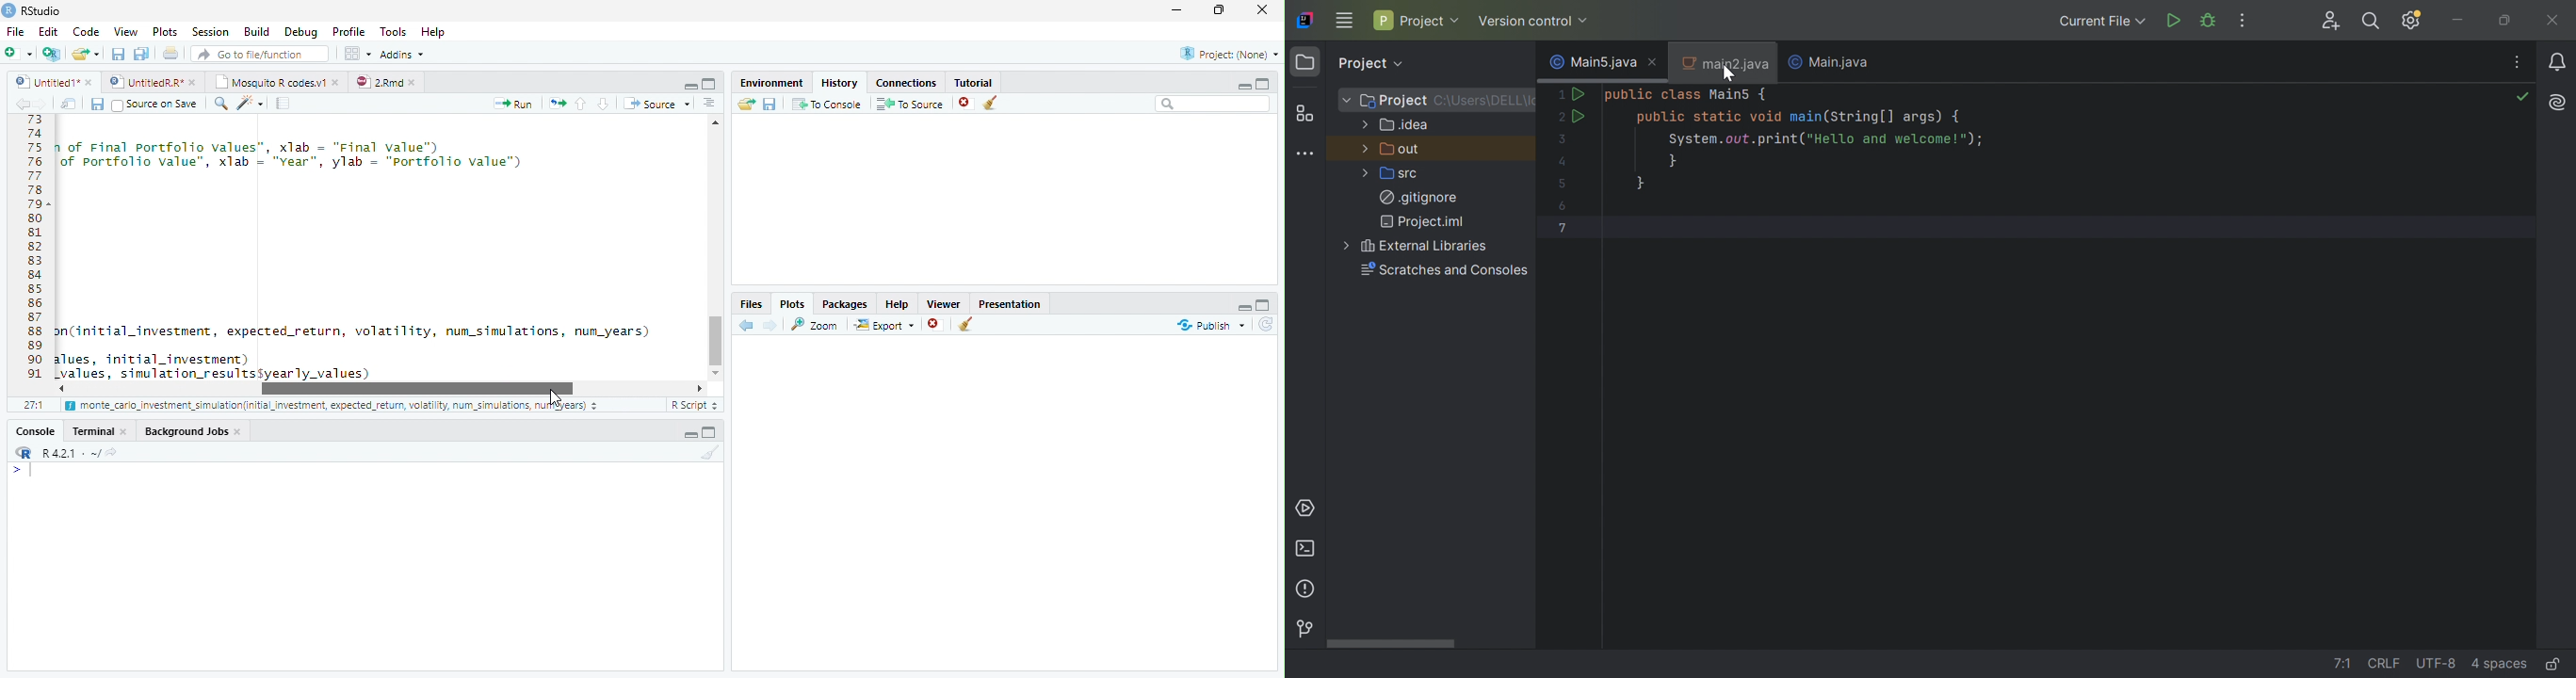  Describe the element at coordinates (945, 301) in the screenshot. I see `Viewer` at that location.